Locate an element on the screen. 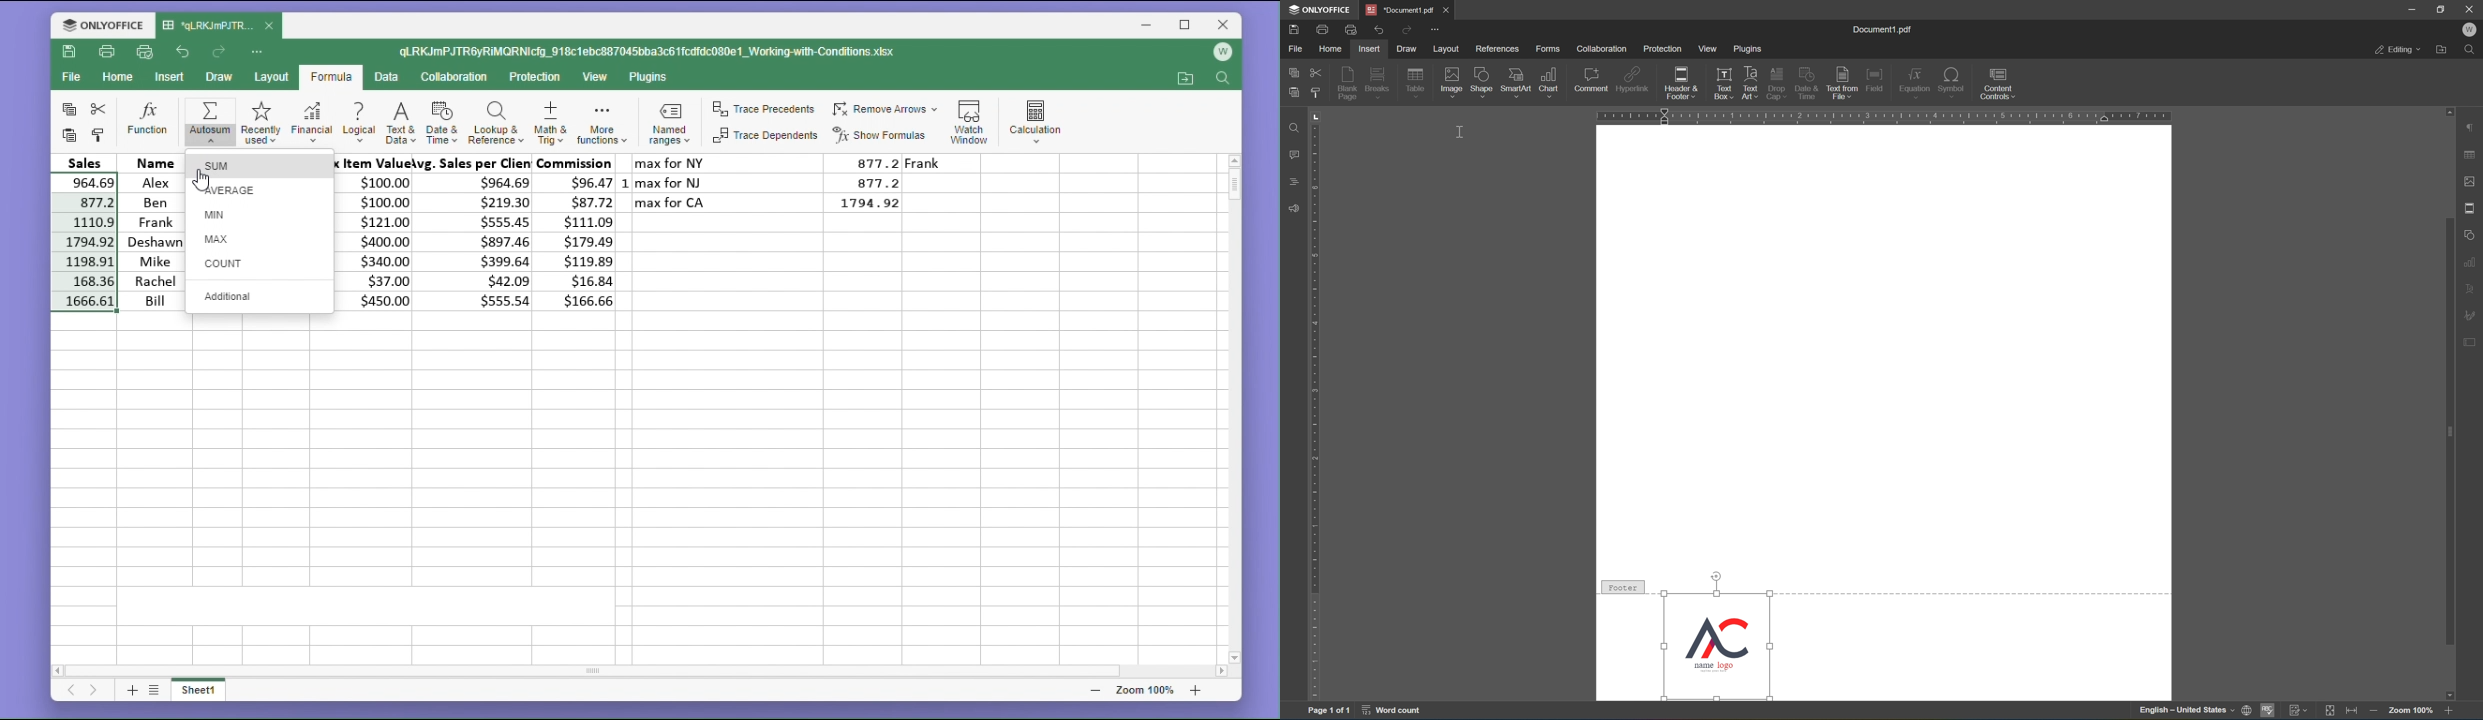  undo is located at coordinates (1375, 30).